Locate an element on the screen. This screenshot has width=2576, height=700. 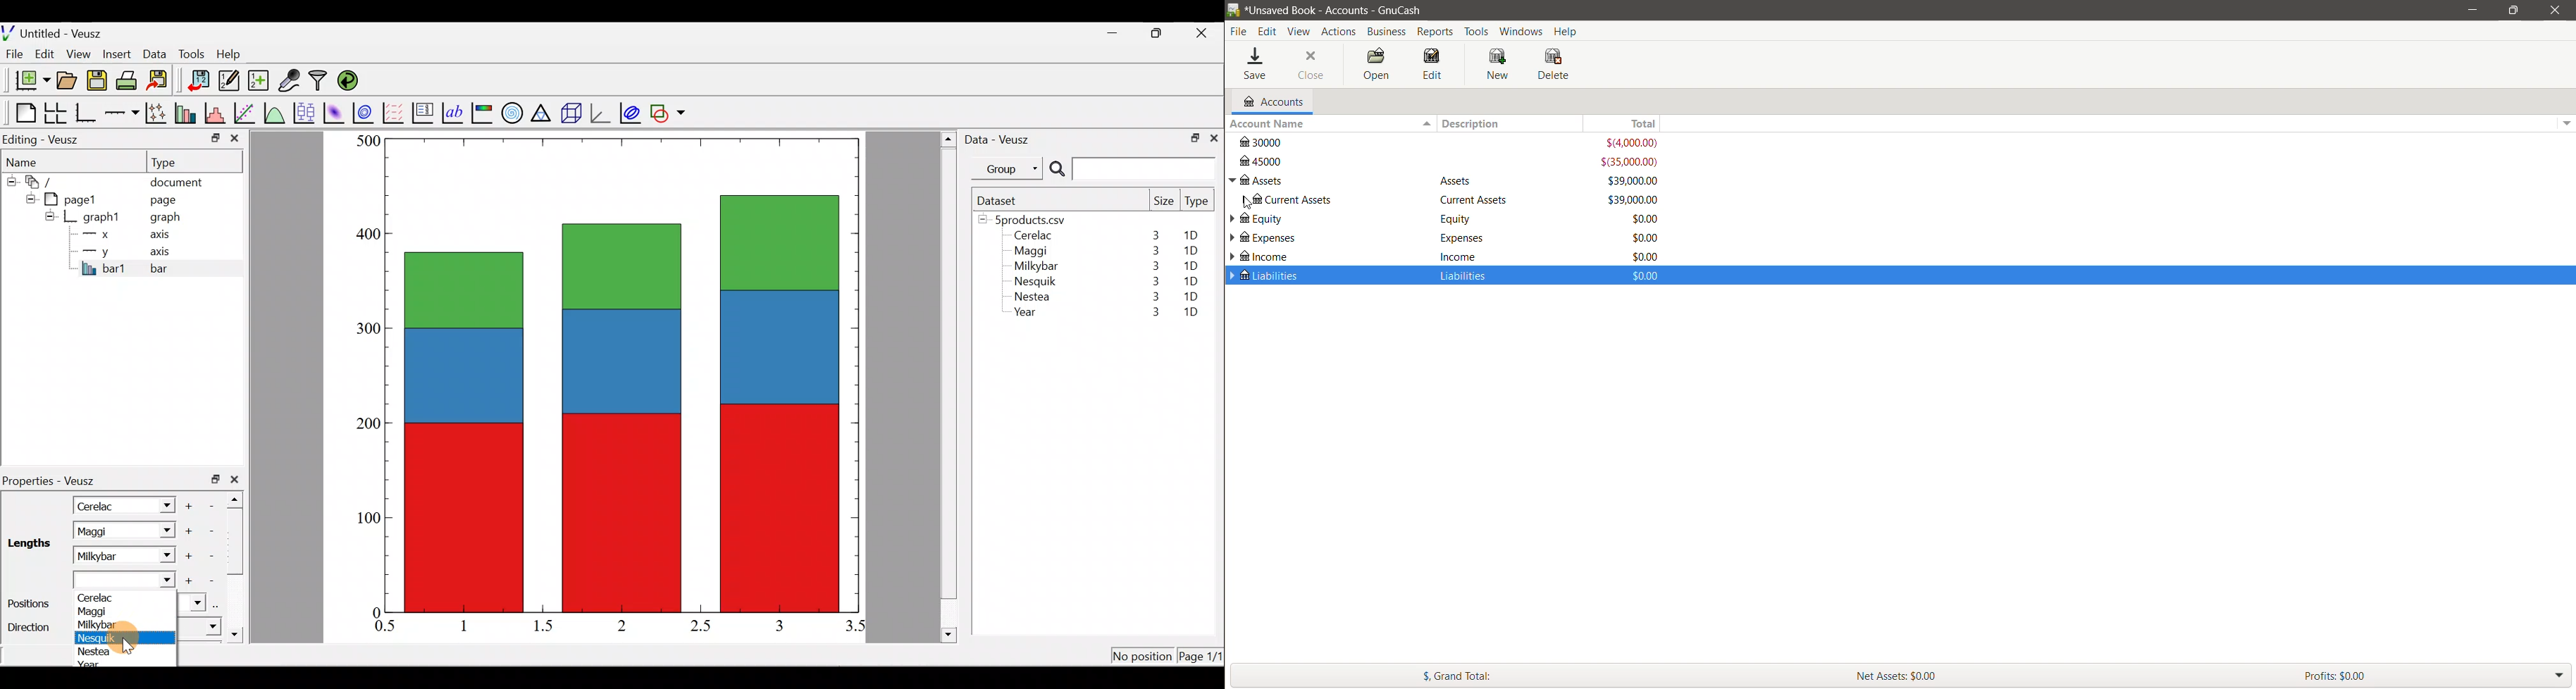
New is located at coordinates (1498, 63).